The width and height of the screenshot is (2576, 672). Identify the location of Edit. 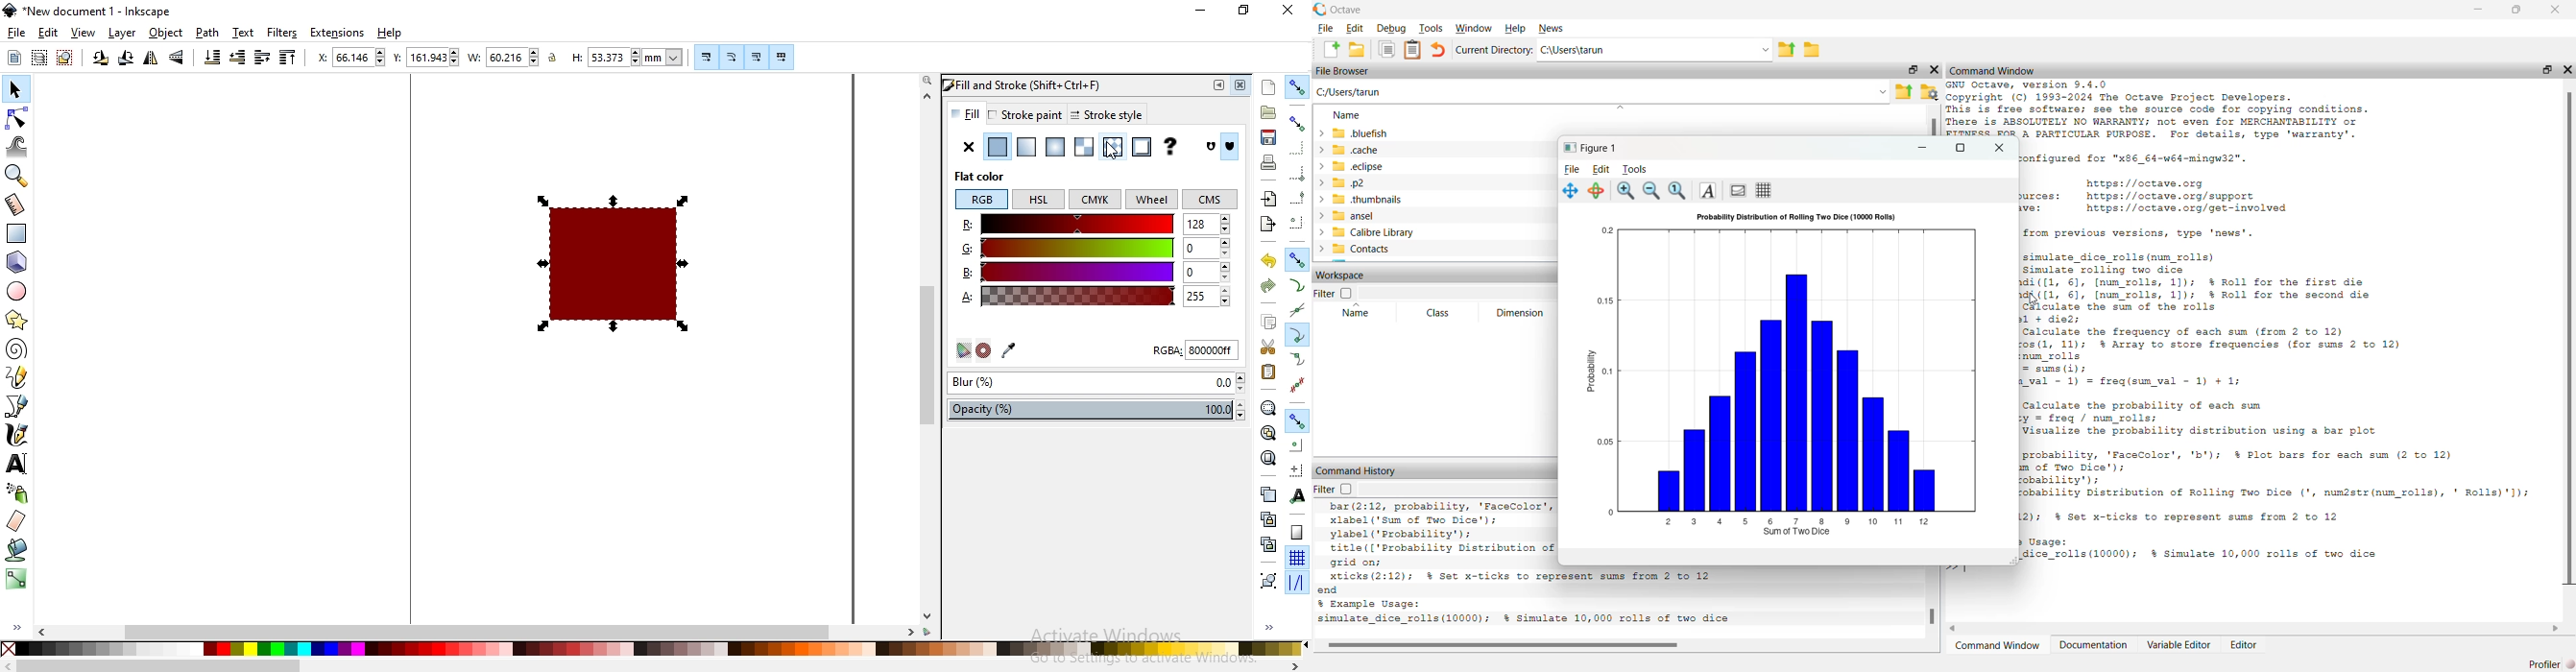
(1601, 169).